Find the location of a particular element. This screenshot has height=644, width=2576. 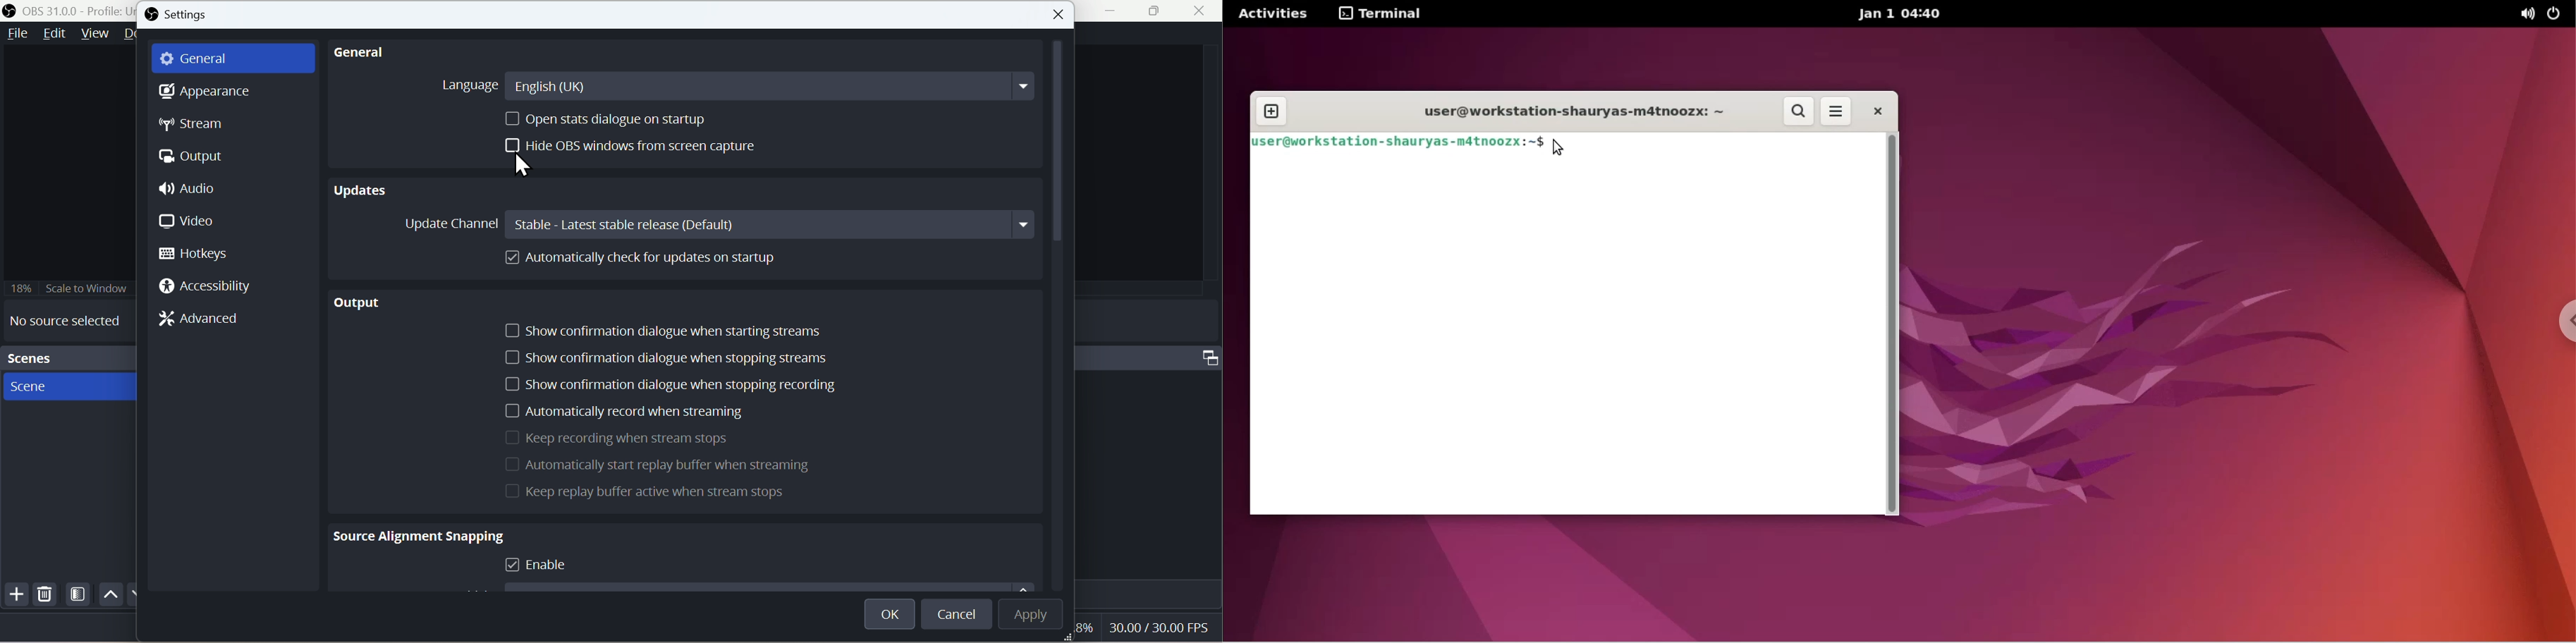

Delete is located at coordinates (46, 593).